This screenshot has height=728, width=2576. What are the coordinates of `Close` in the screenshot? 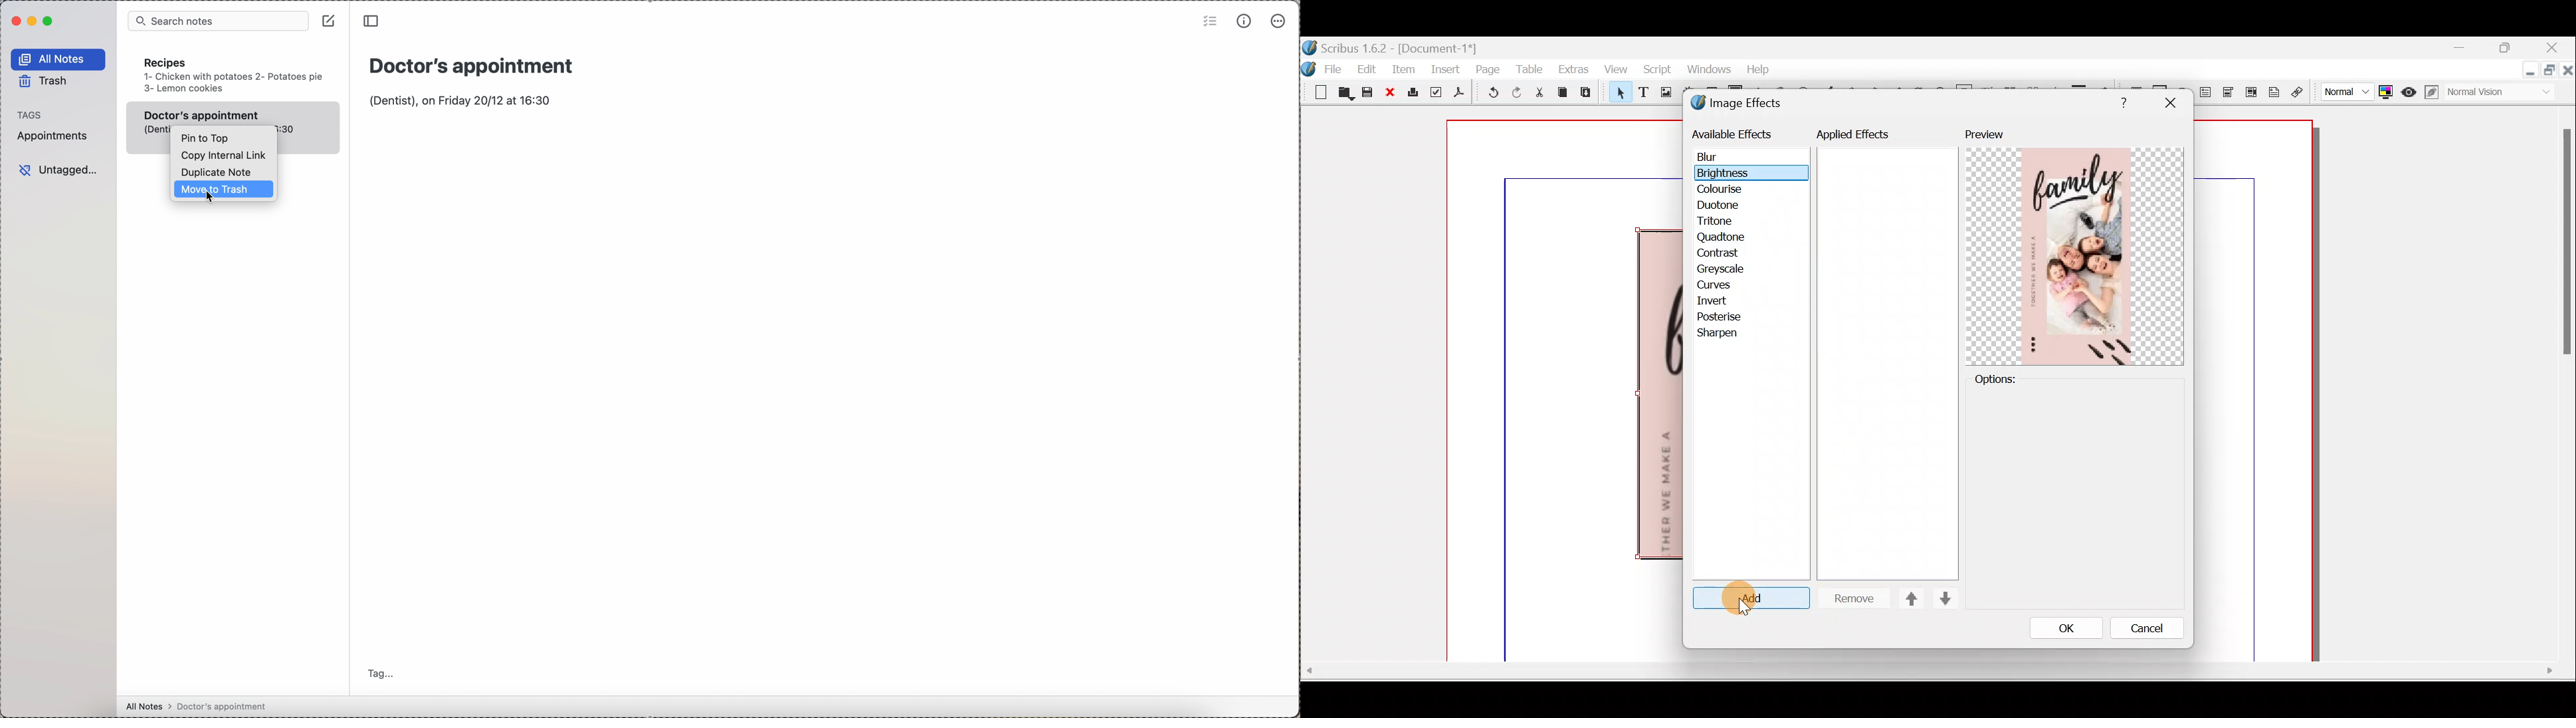 It's located at (2553, 49).